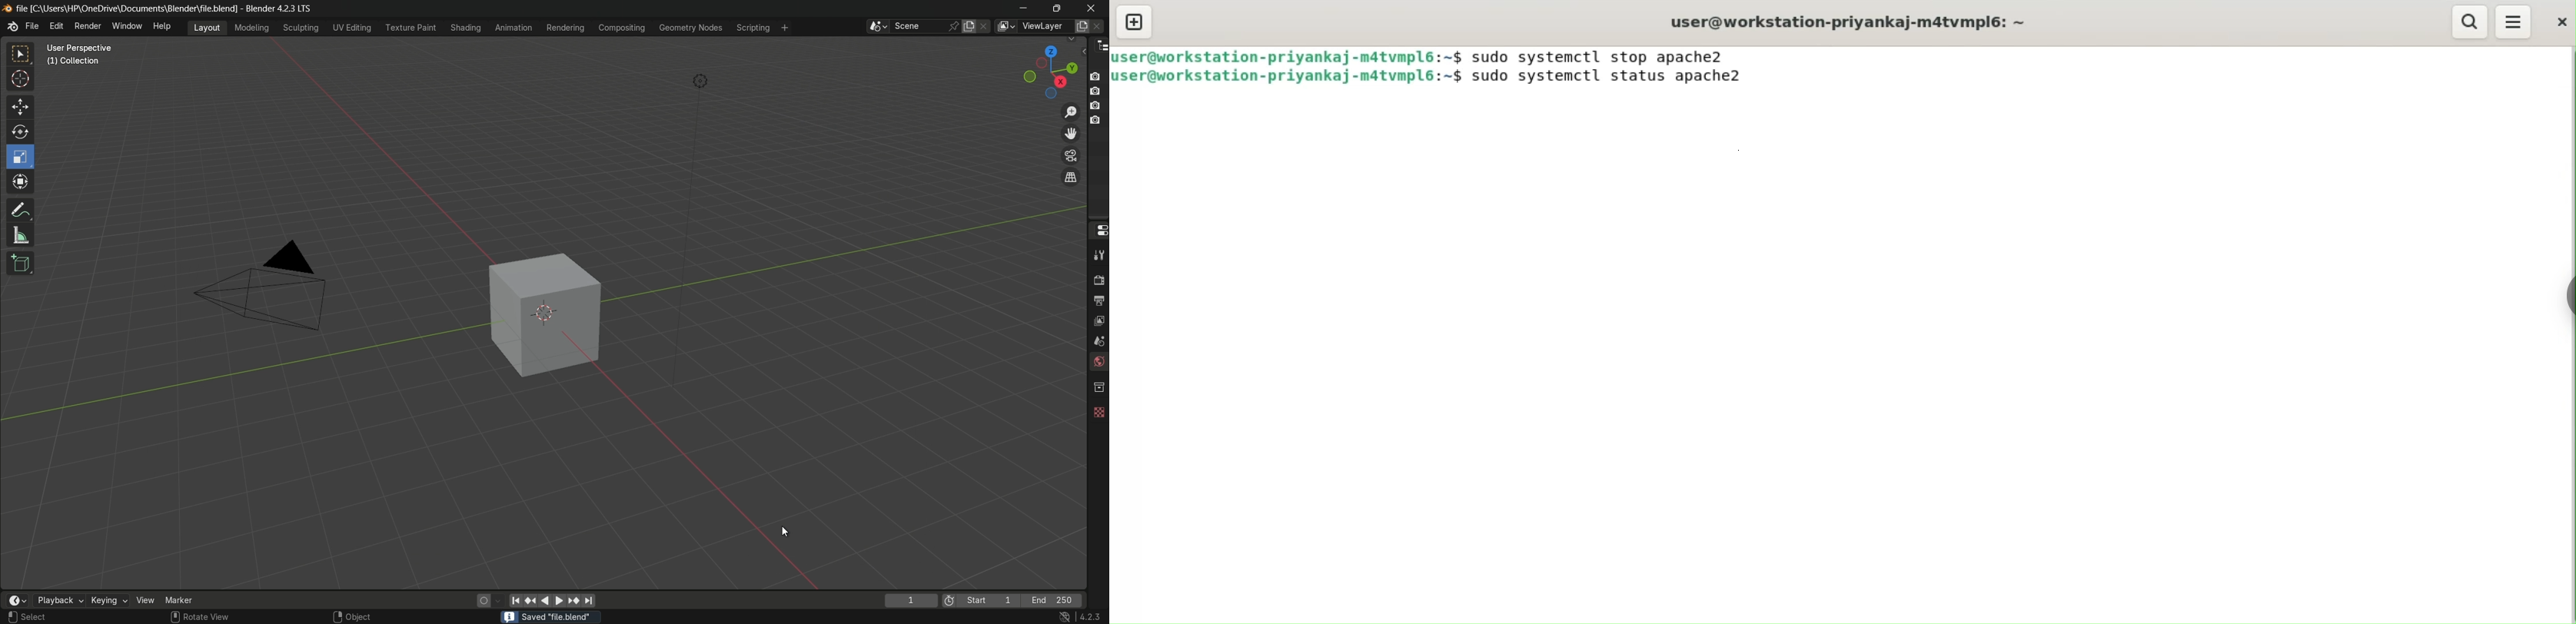 The height and width of the screenshot is (644, 2576). I want to click on toggle camera view layer, so click(1071, 154).